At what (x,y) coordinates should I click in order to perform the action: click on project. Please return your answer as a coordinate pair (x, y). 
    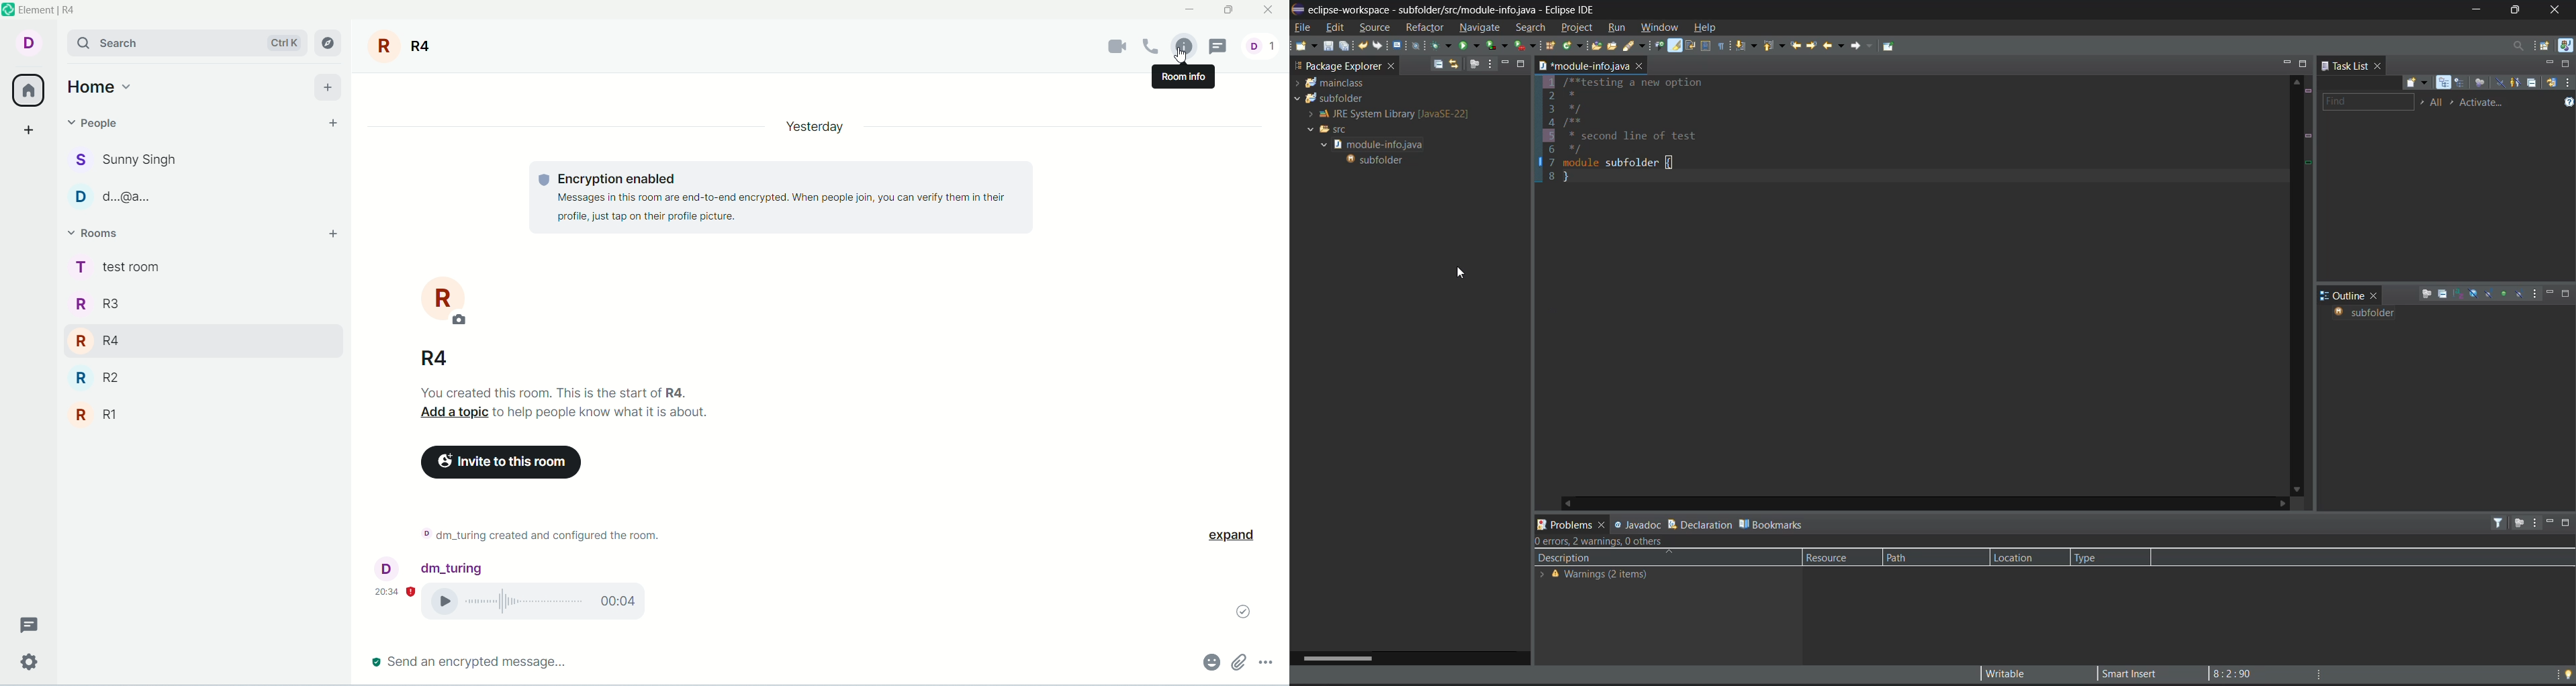
    Looking at the image, I should click on (1577, 26).